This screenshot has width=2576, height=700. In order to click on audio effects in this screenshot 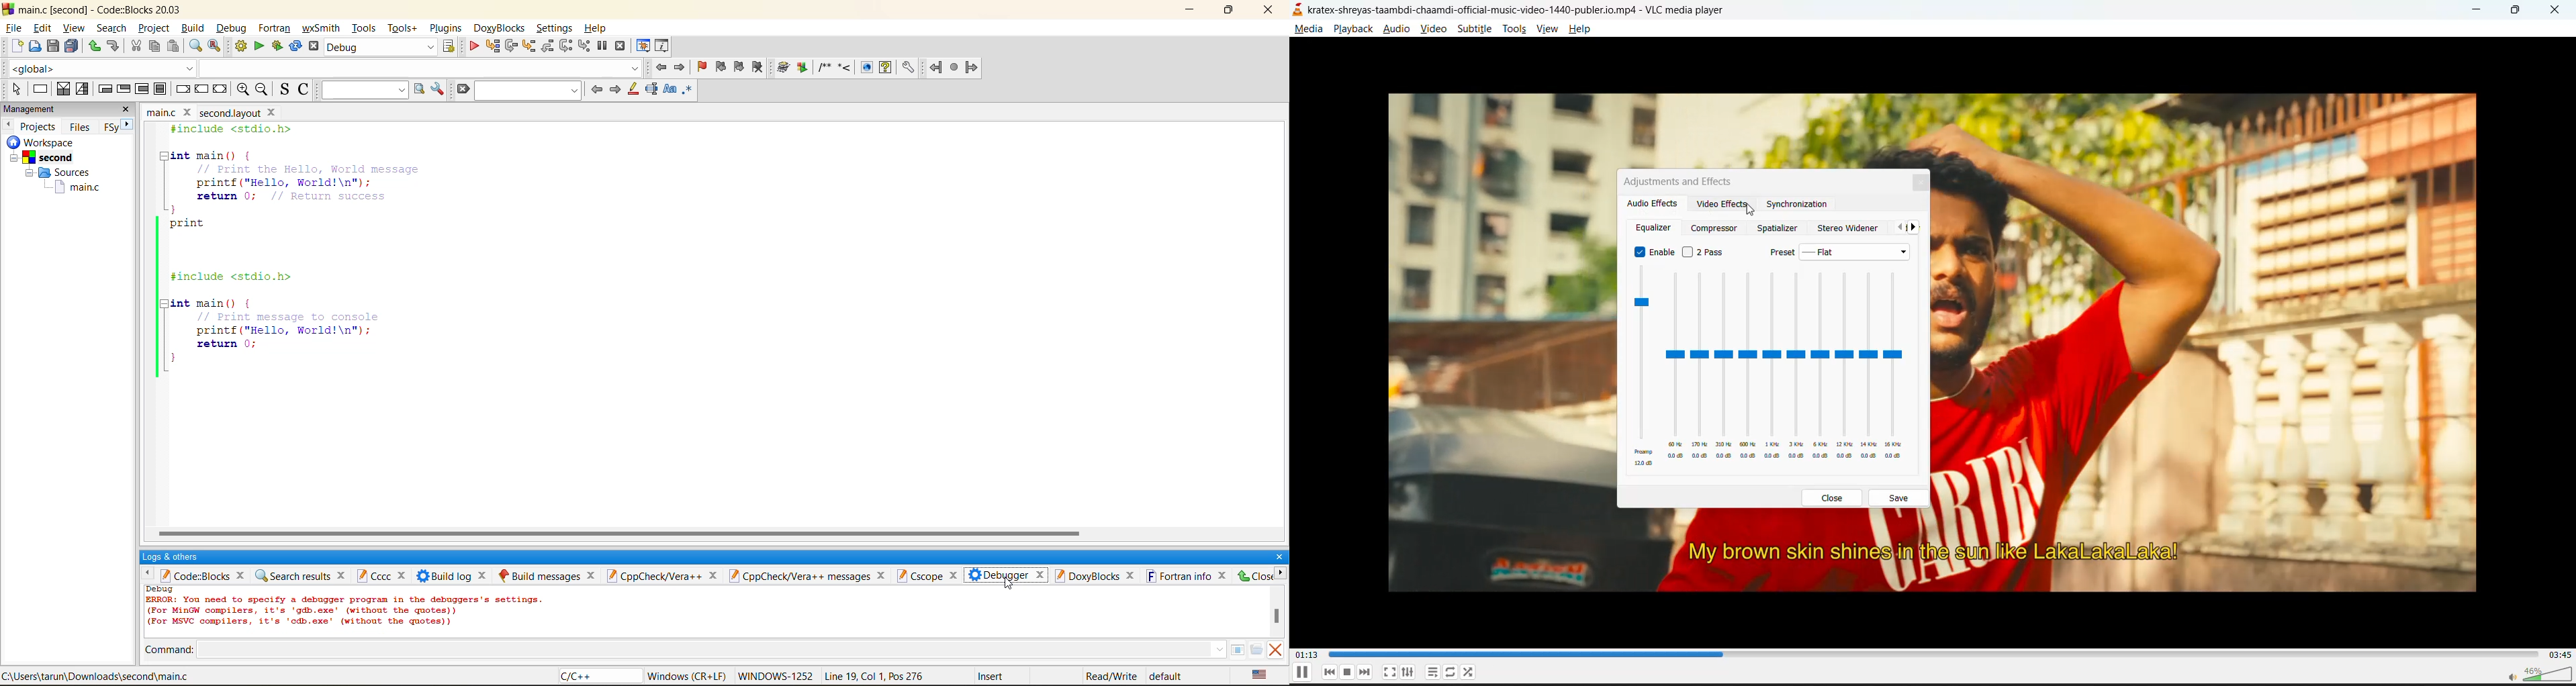, I will do `click(1652, 204)`.